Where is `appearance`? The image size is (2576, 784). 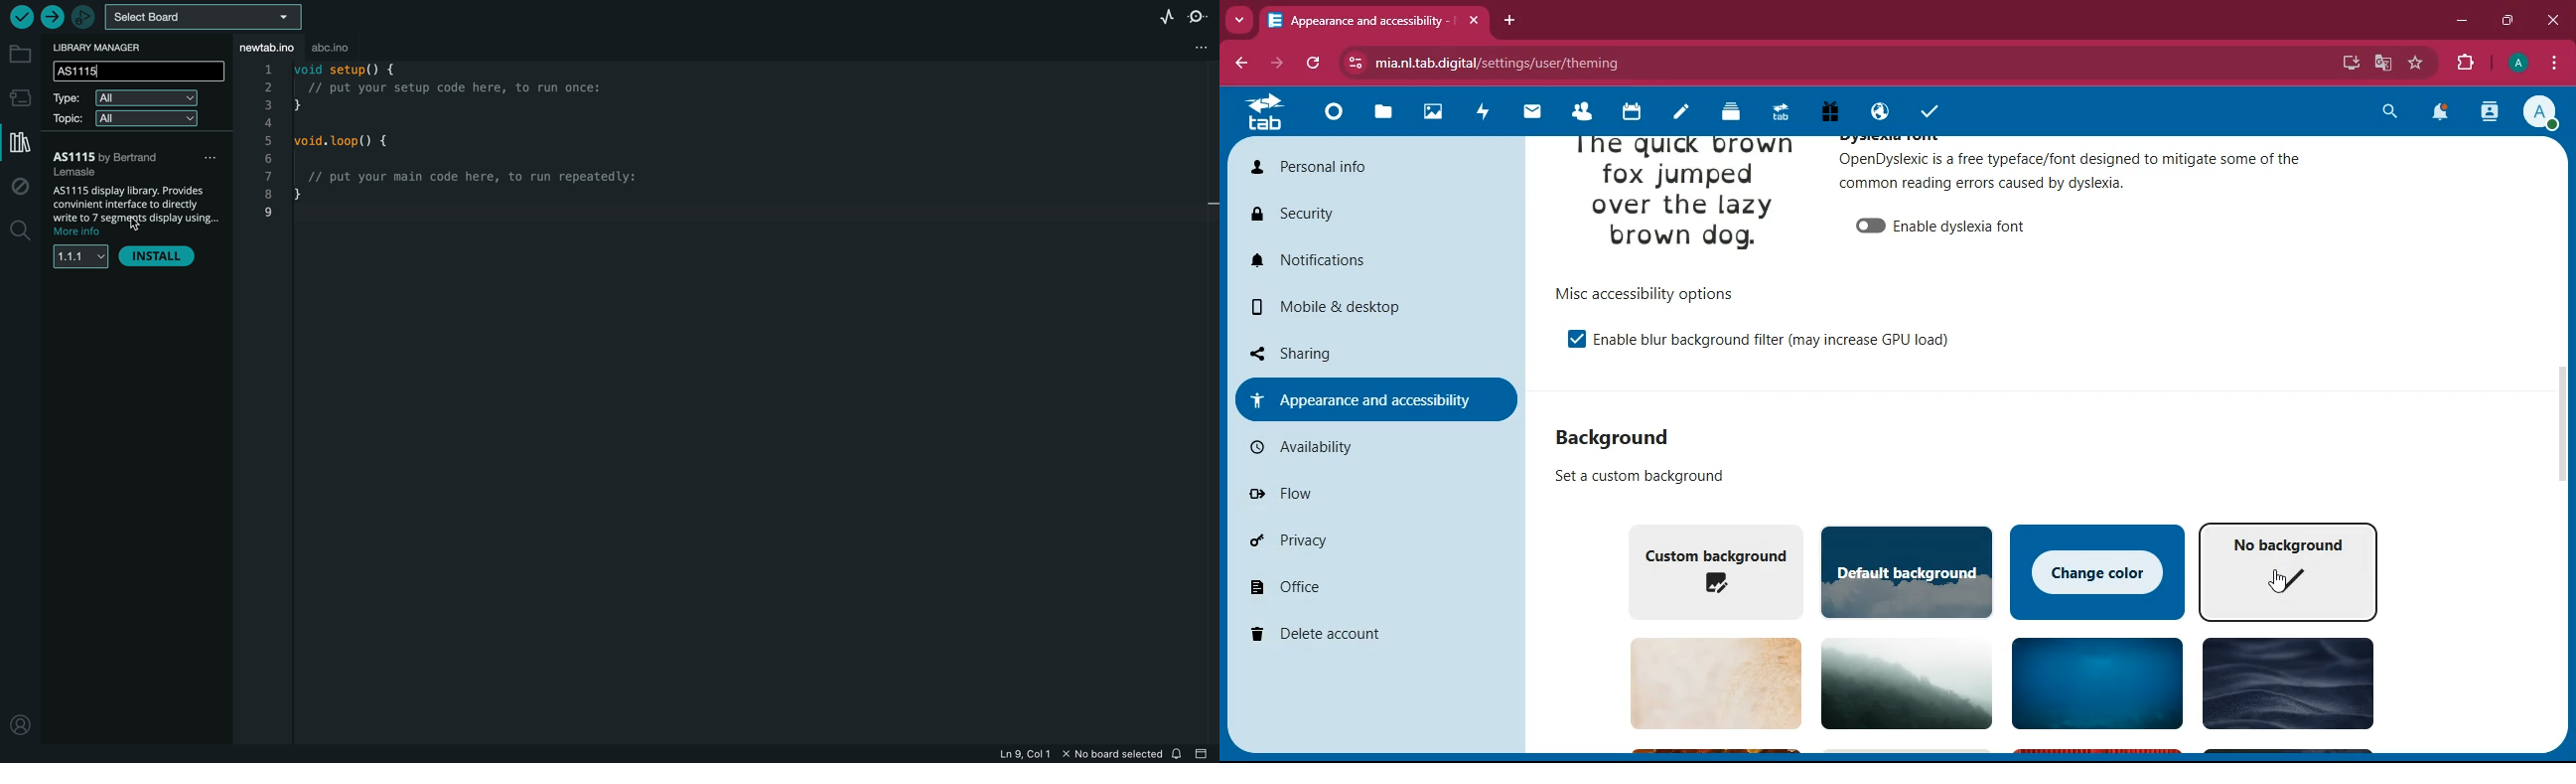
appearance is located at coordinates (1373, 398).